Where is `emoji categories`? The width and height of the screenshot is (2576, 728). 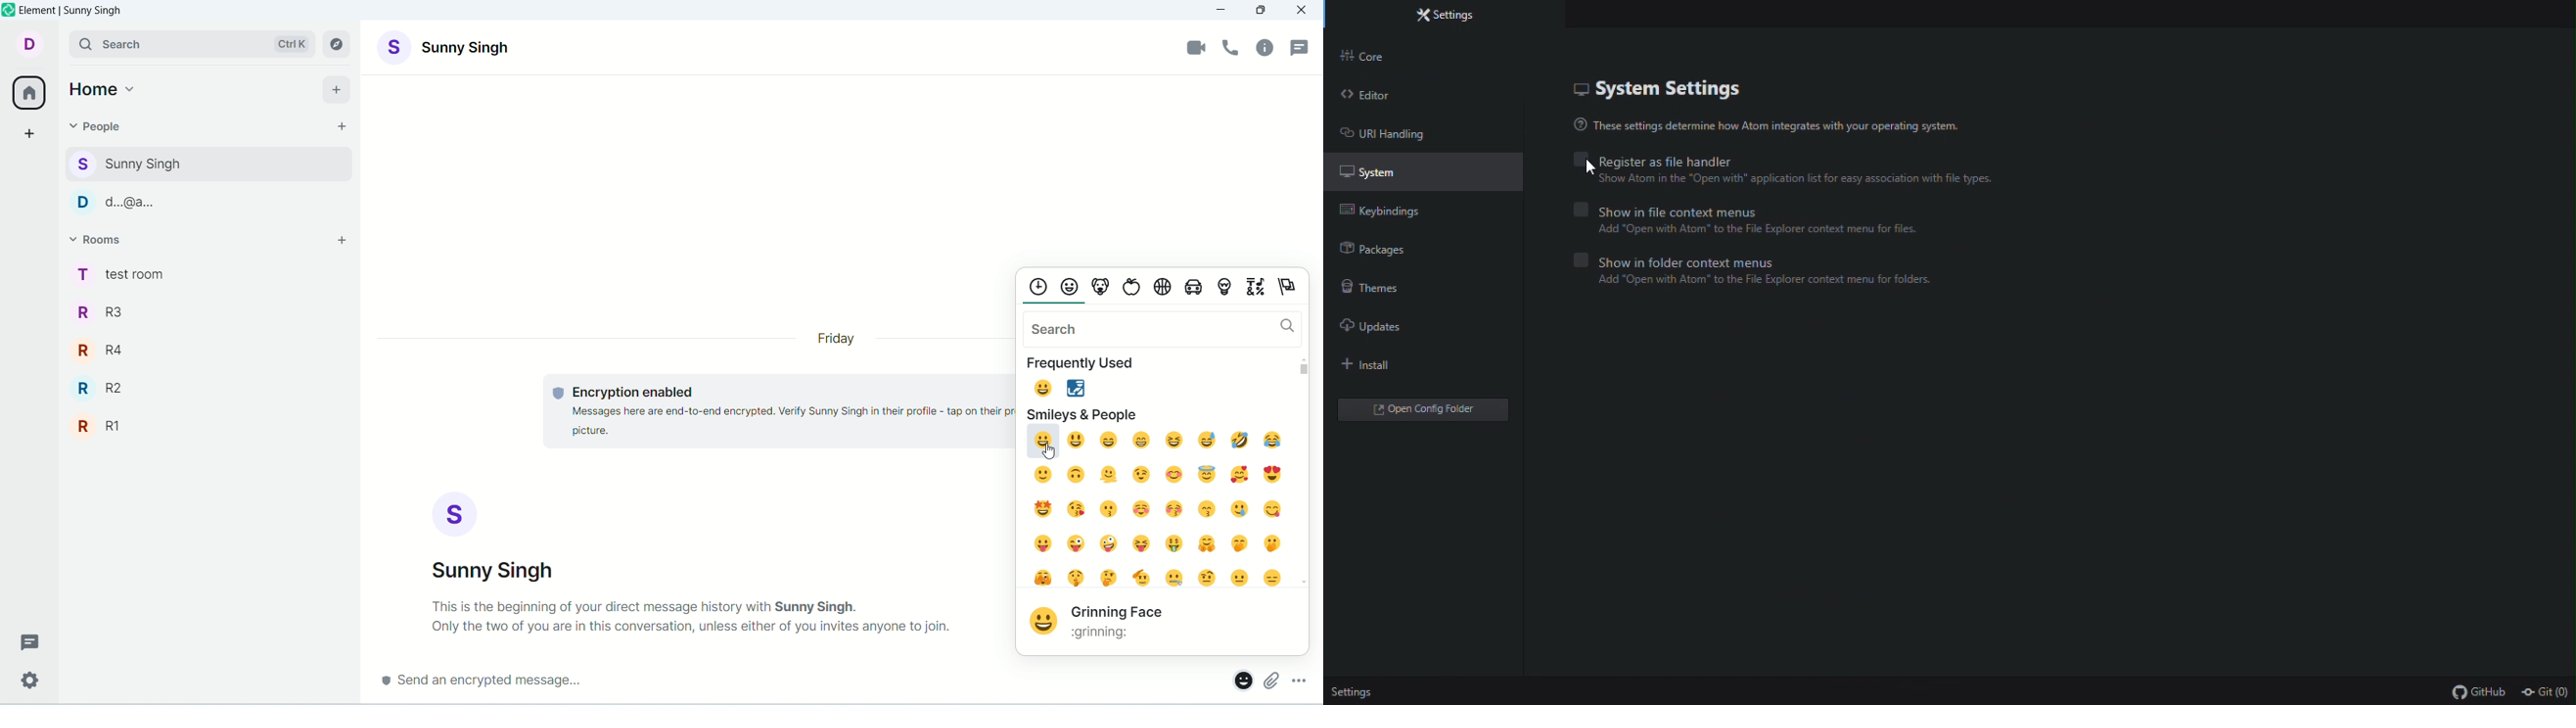 emoji categories is located at coordinates (1165, 285).